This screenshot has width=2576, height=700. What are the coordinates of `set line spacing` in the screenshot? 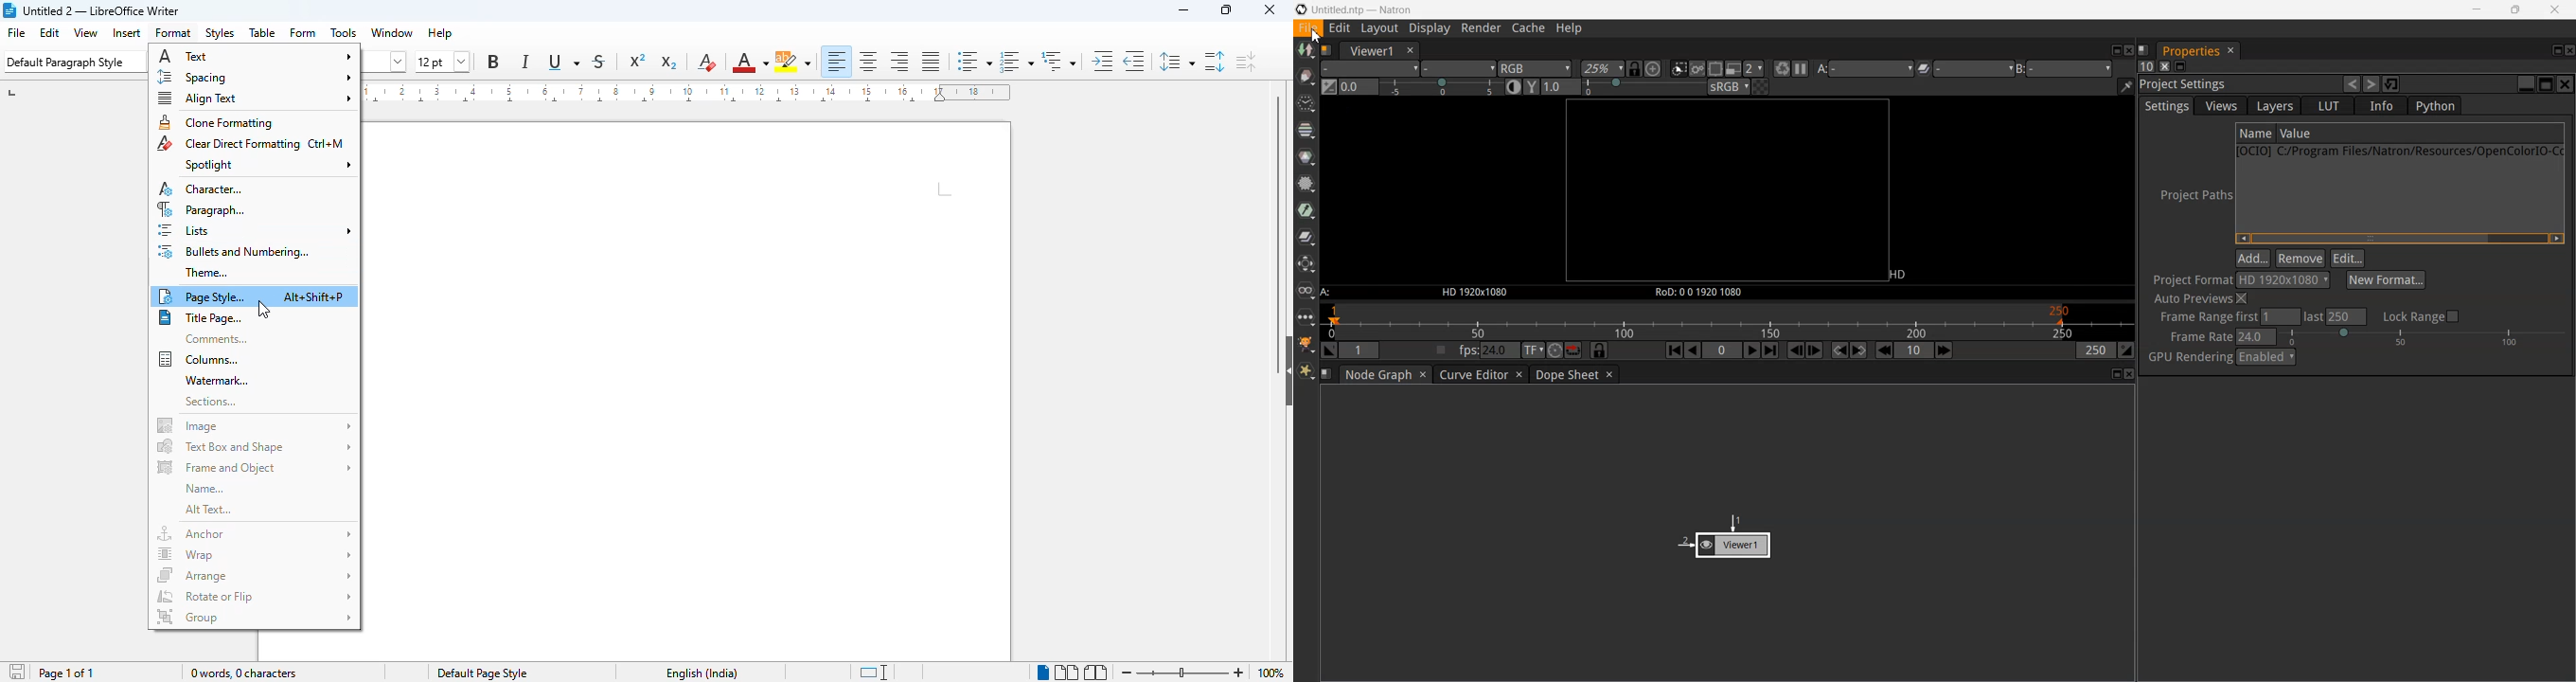 It's located at (1176, 62).